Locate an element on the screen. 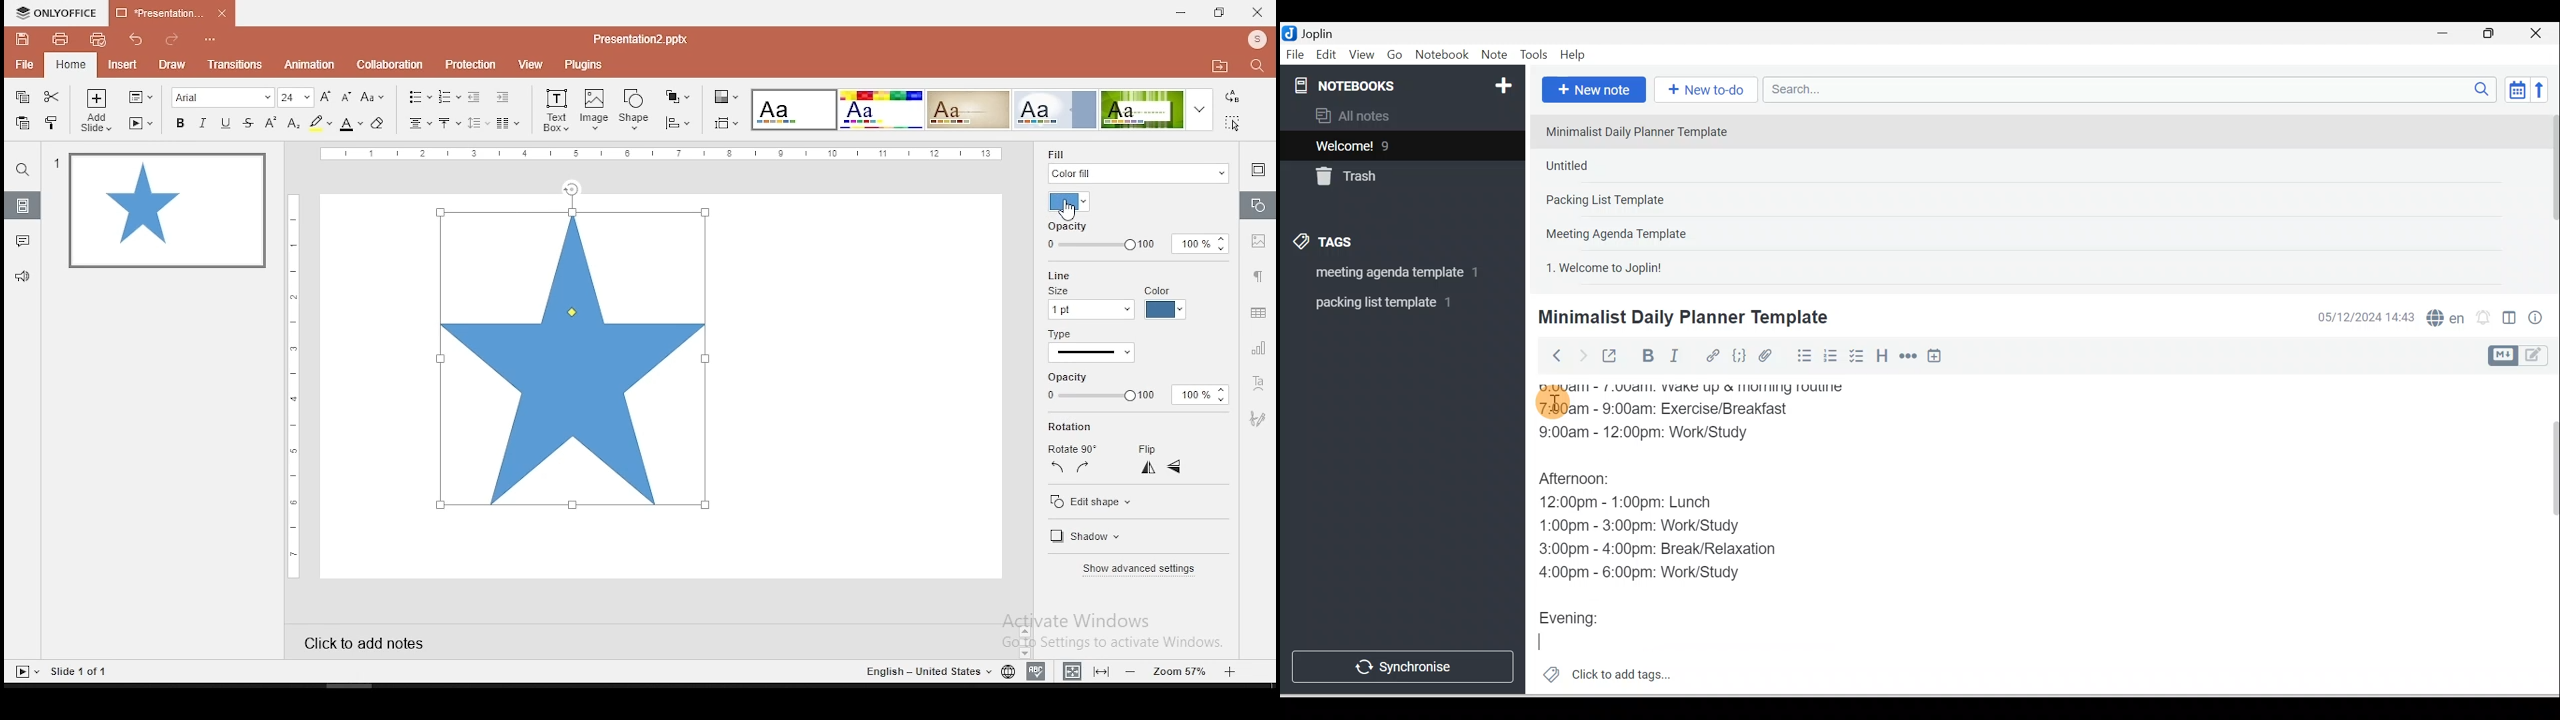  File is located at coordinates (1296, 53).